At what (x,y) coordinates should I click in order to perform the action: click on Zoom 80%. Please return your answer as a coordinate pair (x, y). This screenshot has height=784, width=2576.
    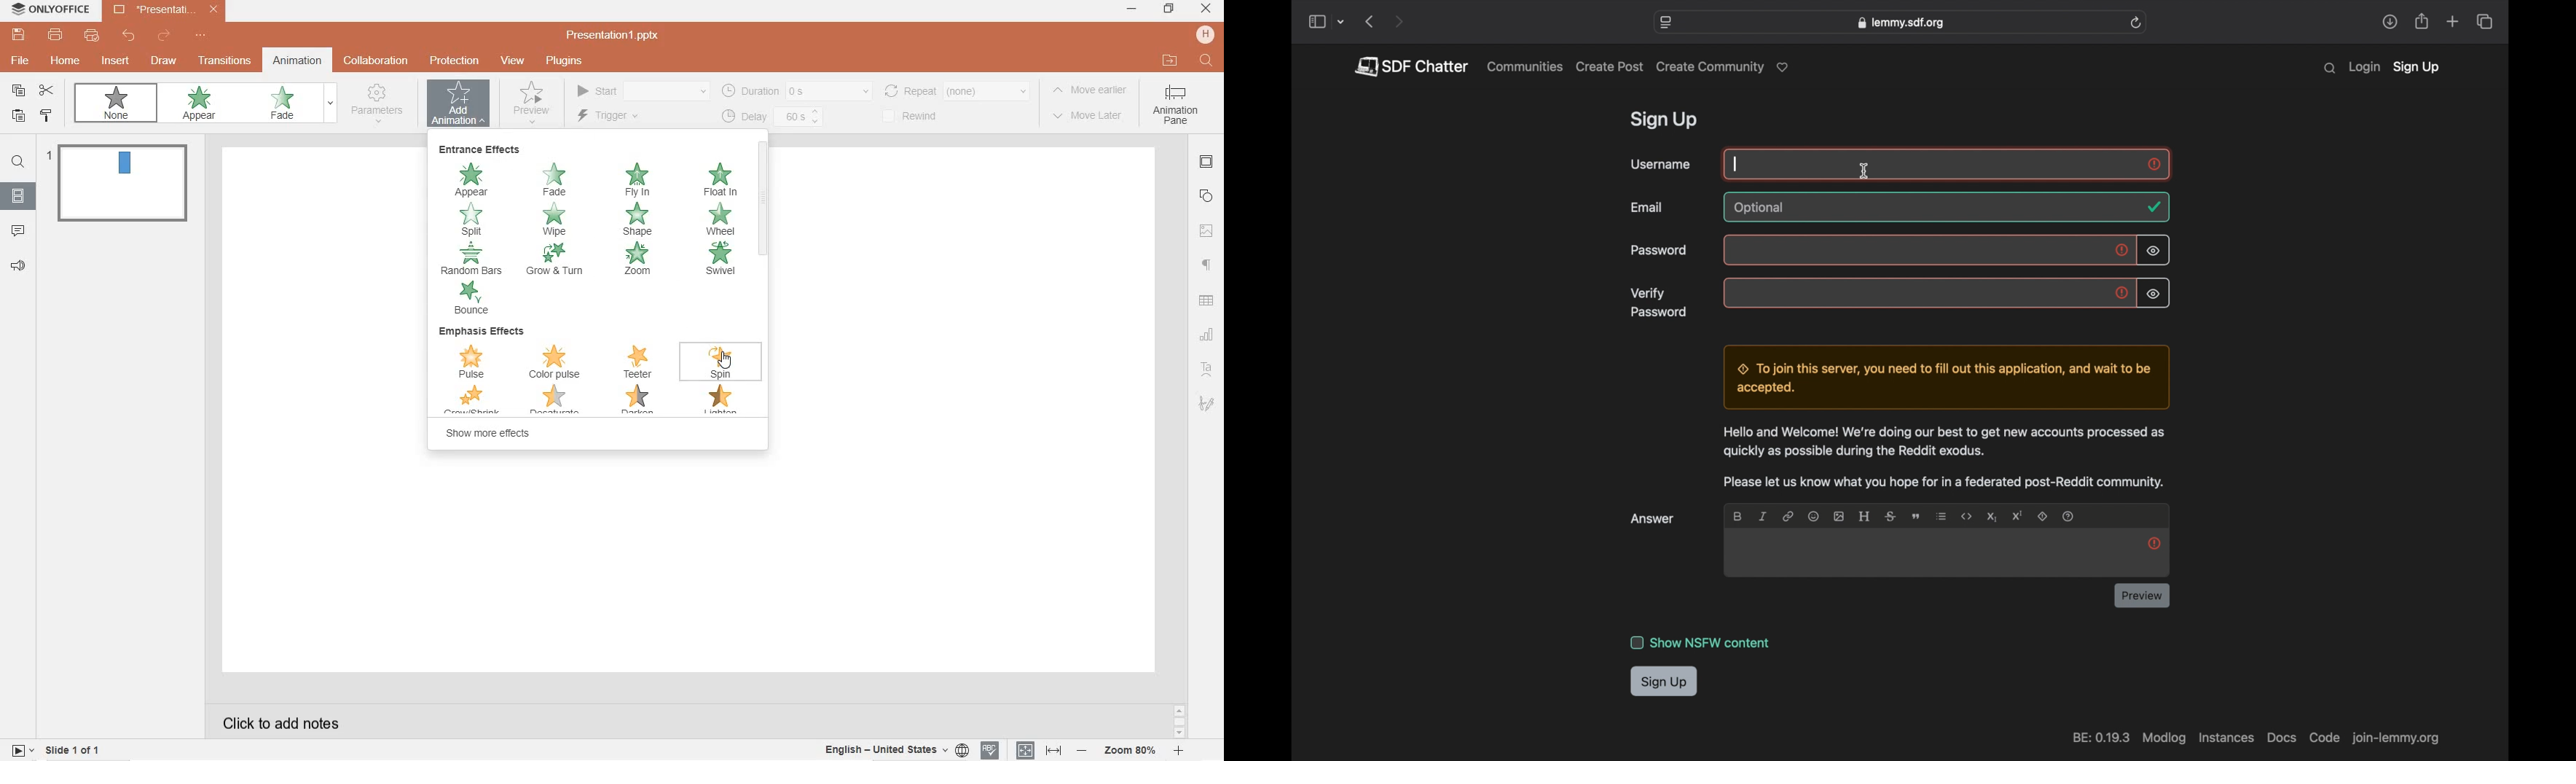
    Looking at the image, I should click on (1131, 752).